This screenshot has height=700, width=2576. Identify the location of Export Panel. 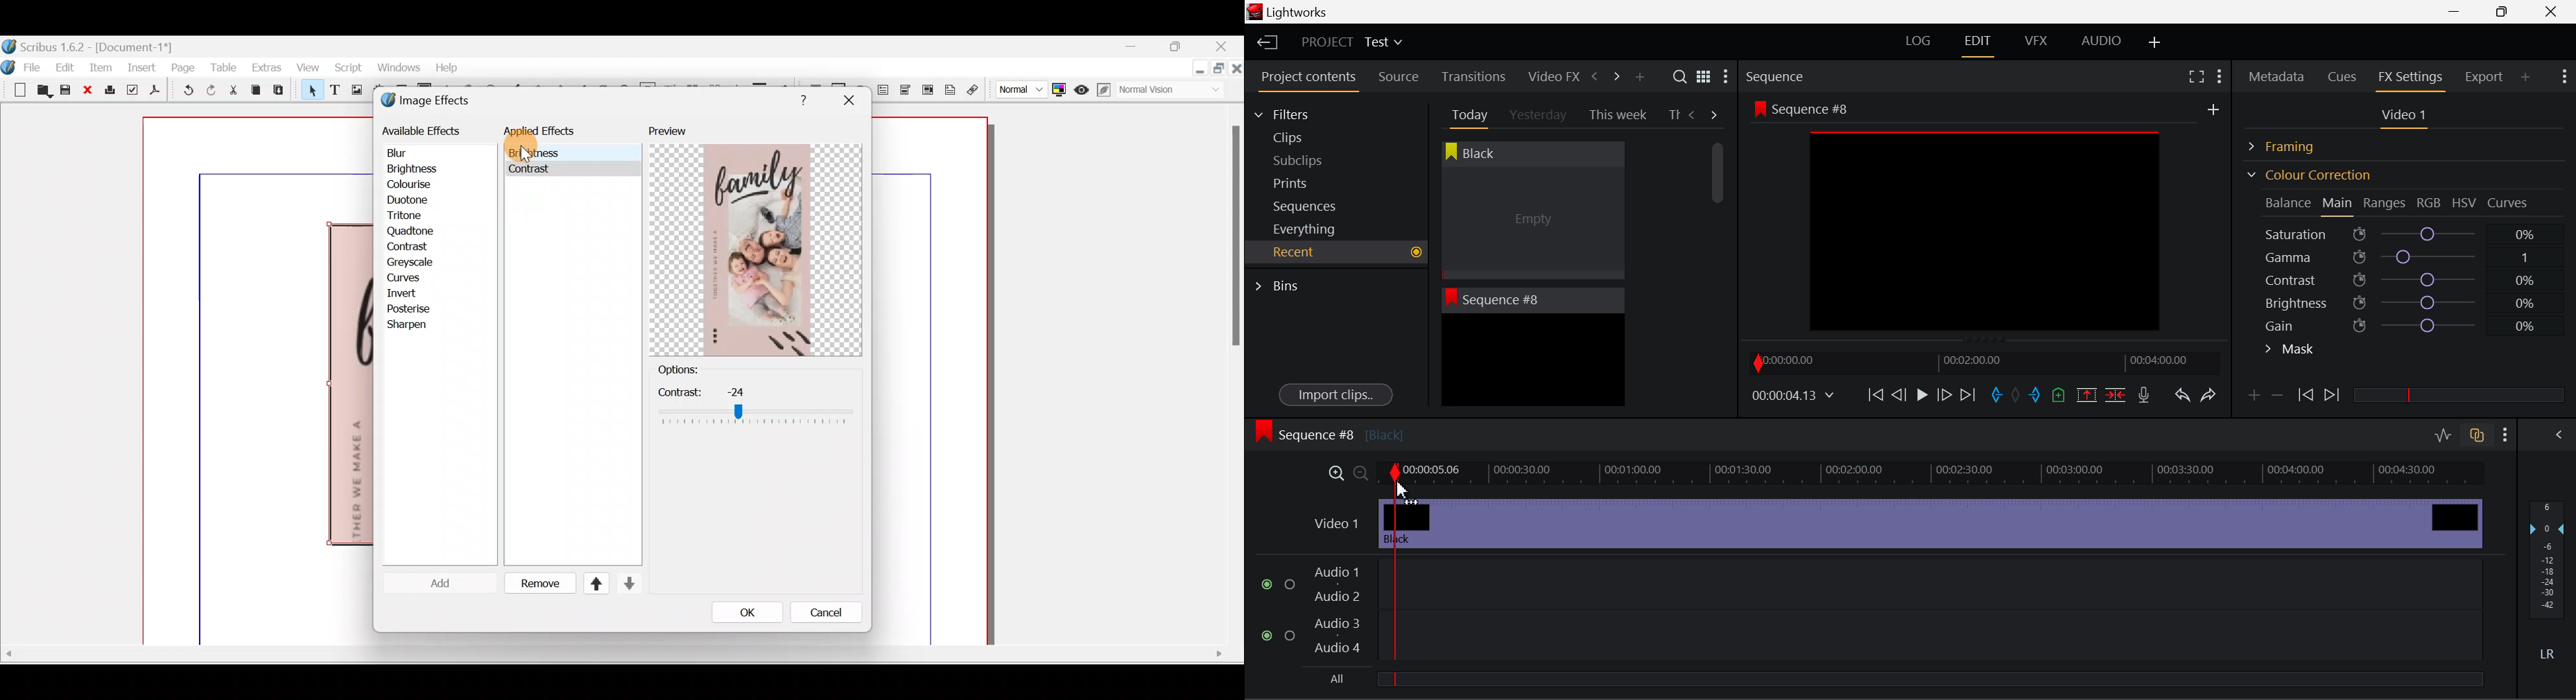
(2486, 76).